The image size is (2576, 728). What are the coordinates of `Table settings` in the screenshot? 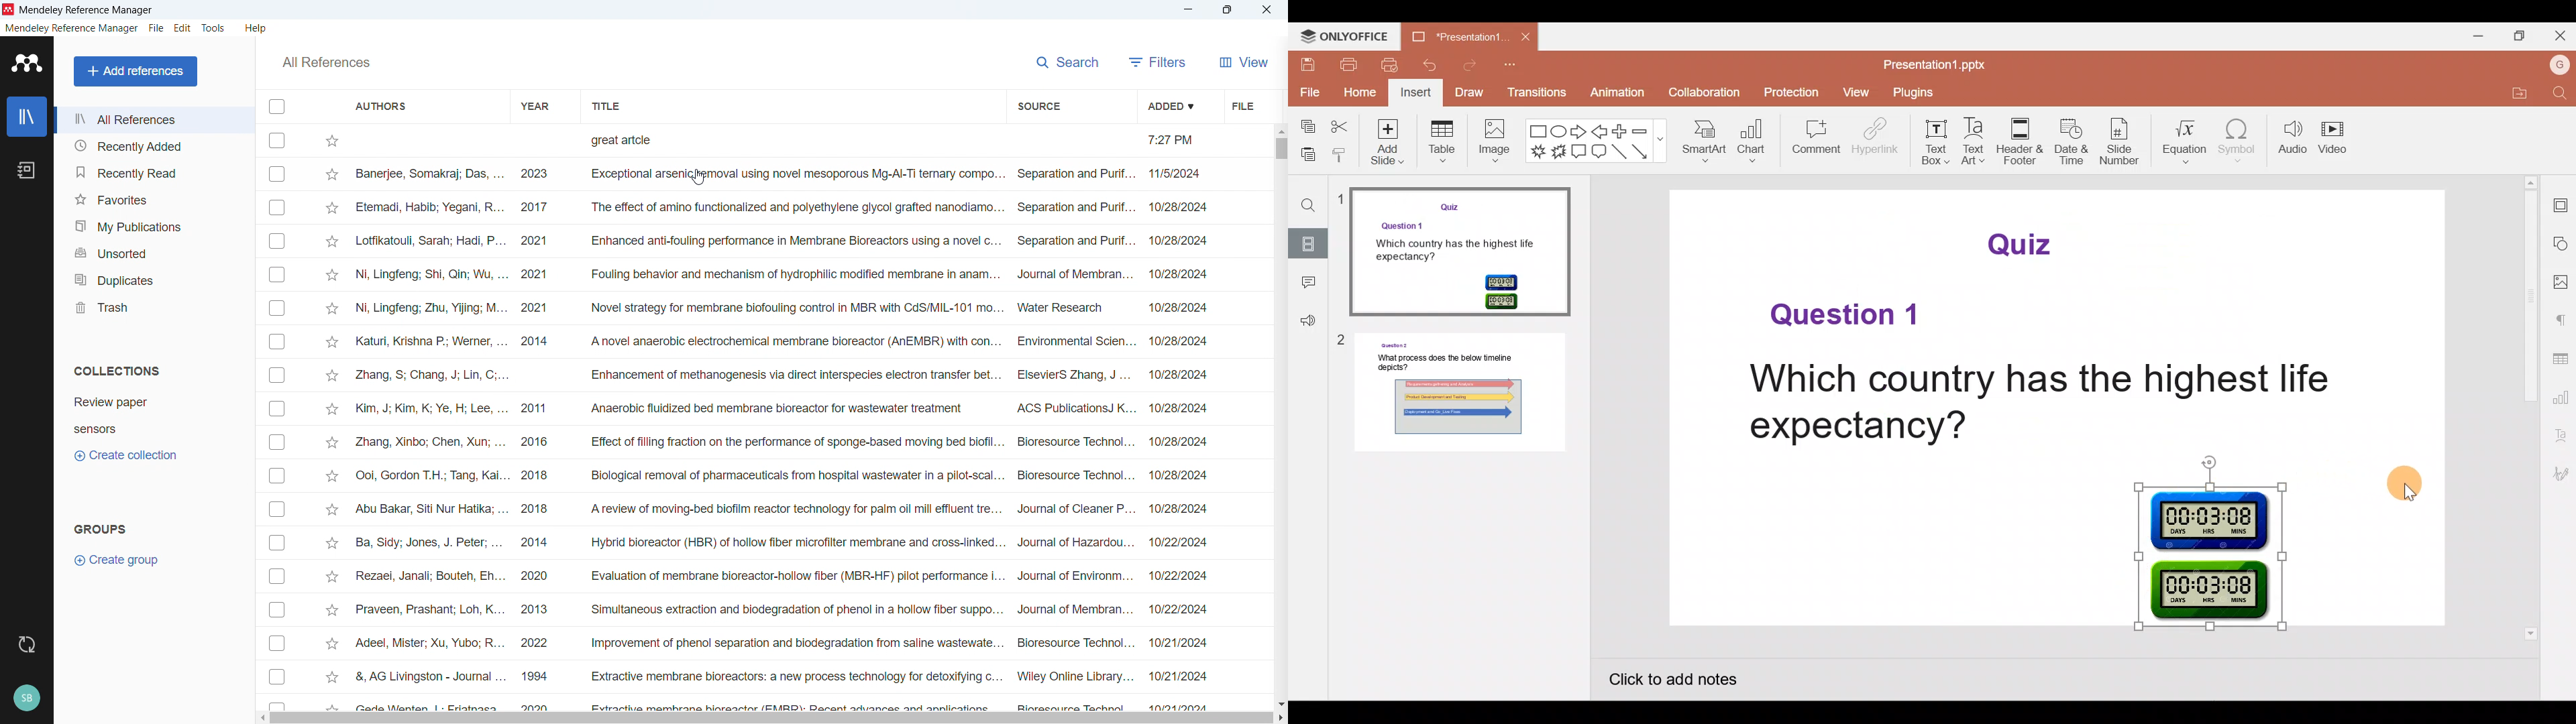 It's located at (2560, 361).